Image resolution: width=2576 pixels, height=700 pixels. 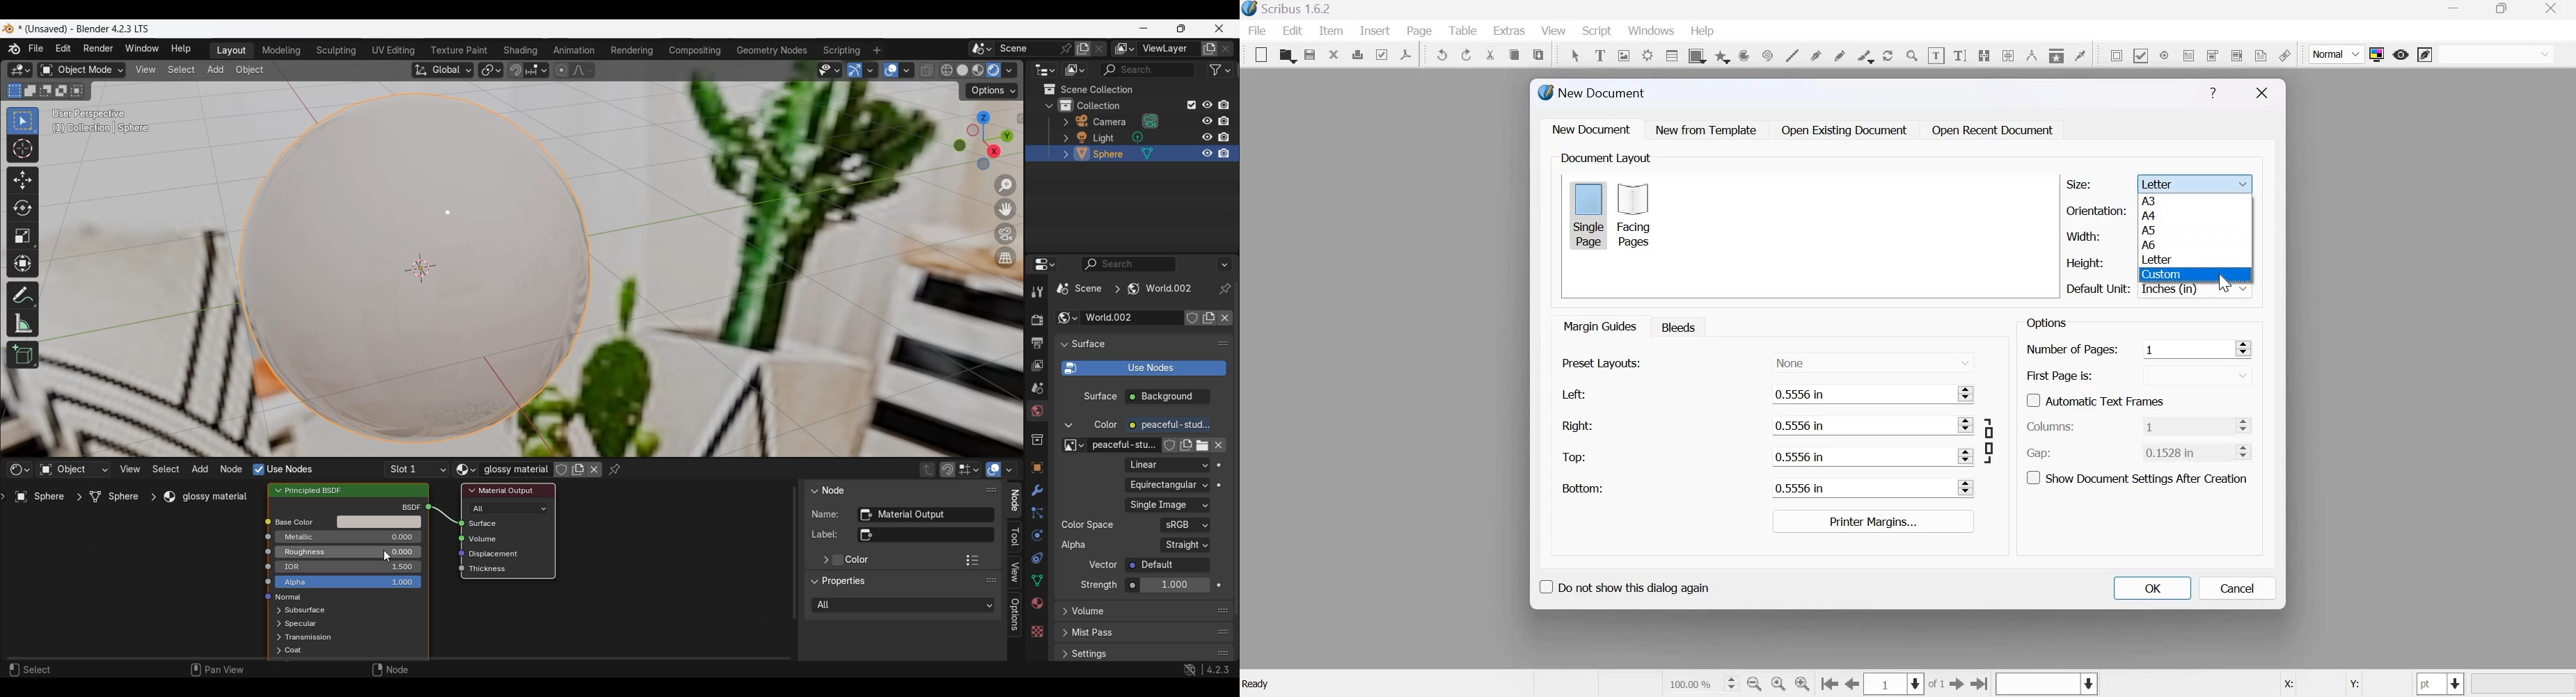 What do you see at coordinates (878, 50) in the screenshot?
I see `Add workspace` at bounding box center [878, 50].